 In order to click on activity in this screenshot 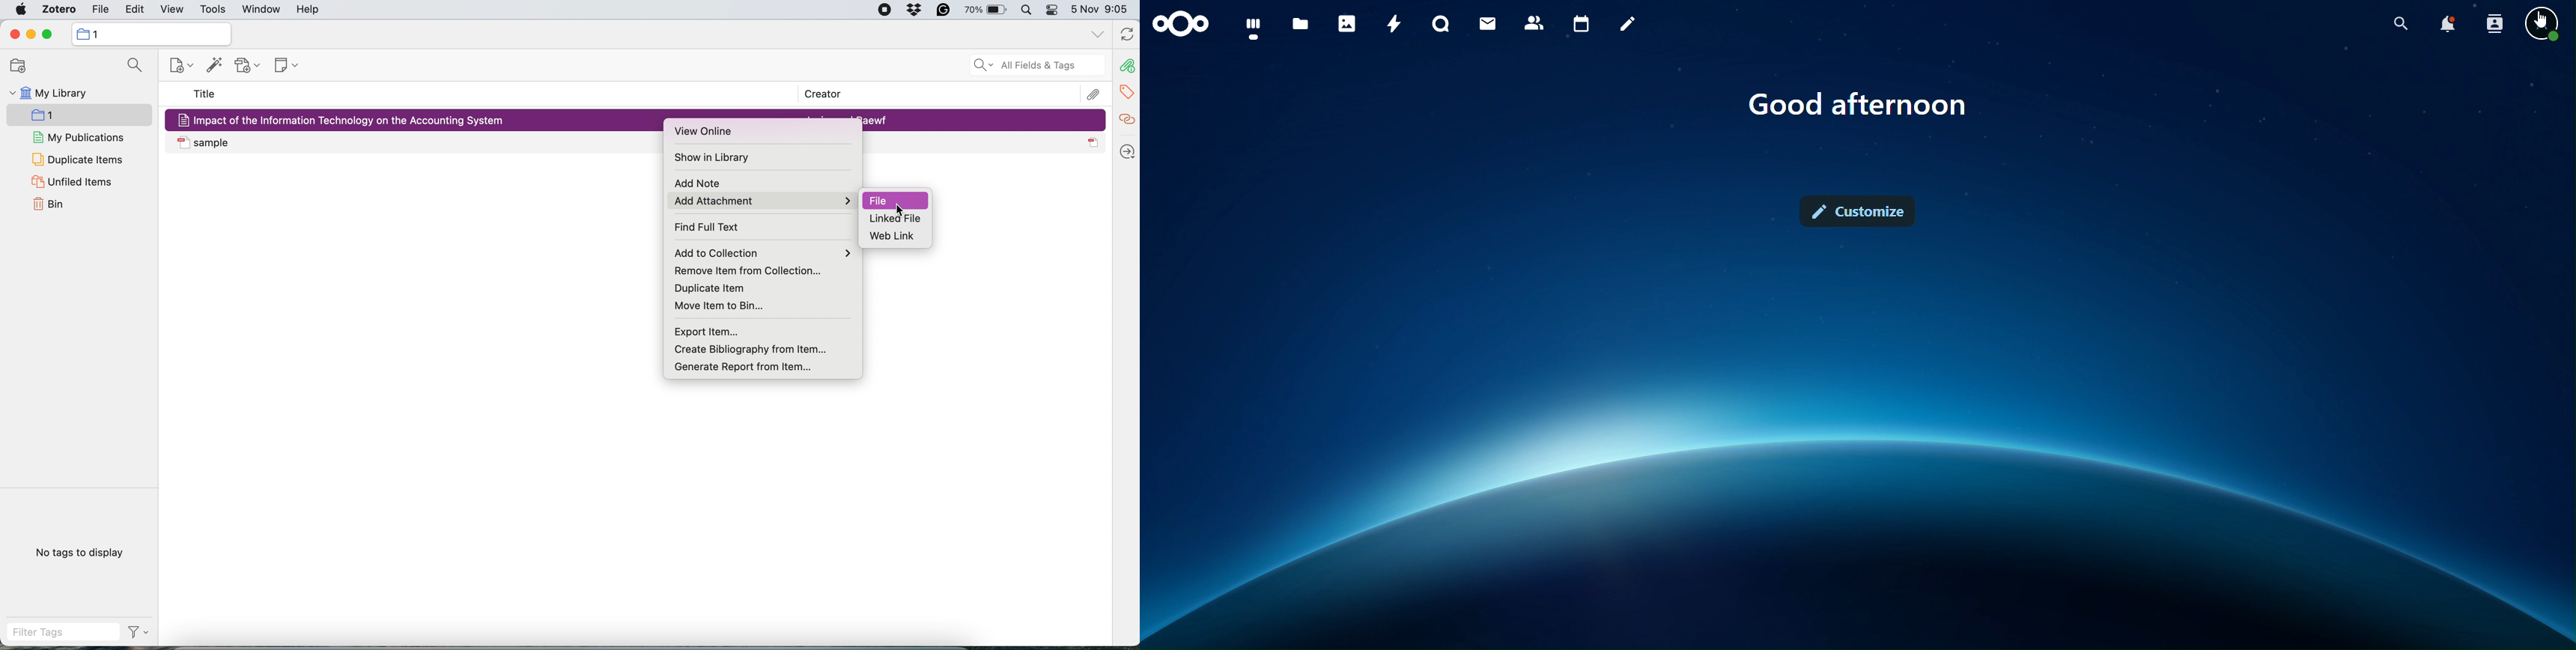, I will do `click(1394, 25)`.